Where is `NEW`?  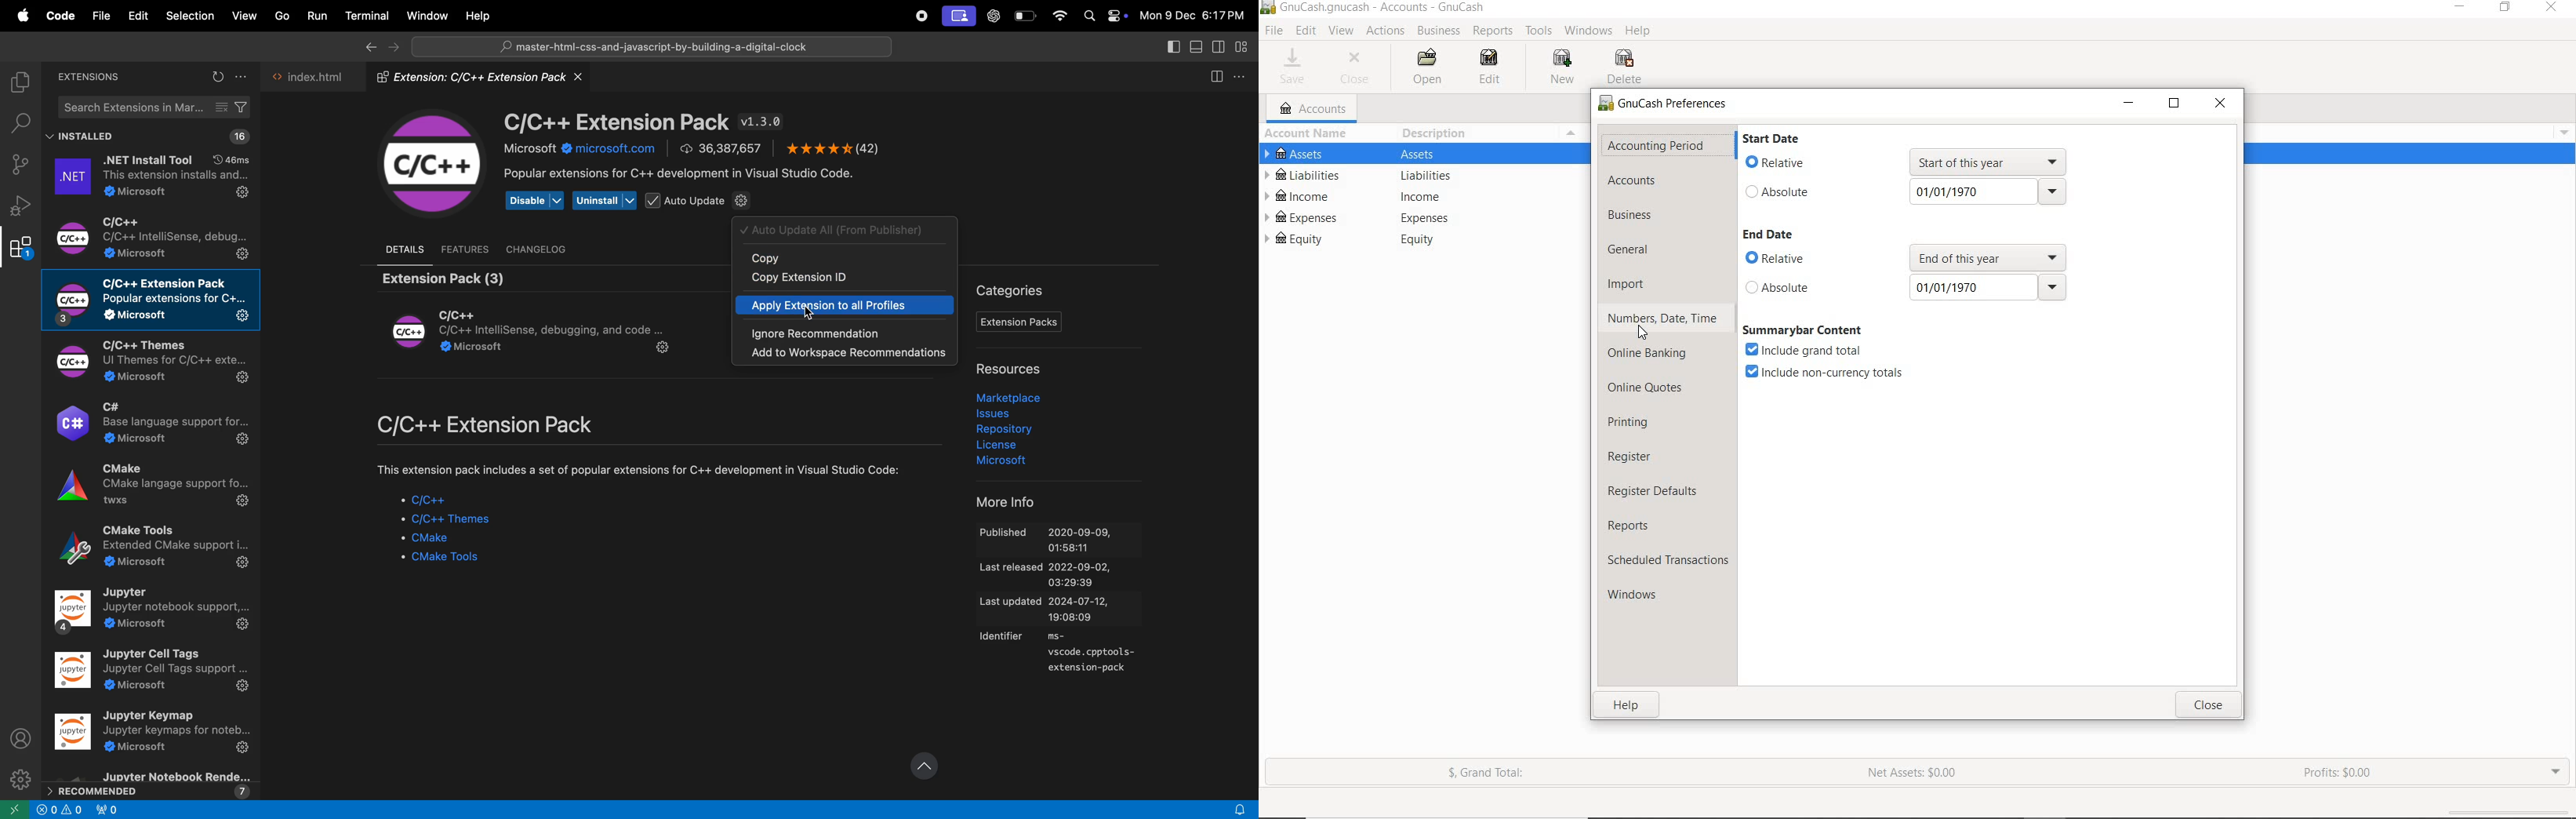
NEW is located at coordinates (1565, 67).